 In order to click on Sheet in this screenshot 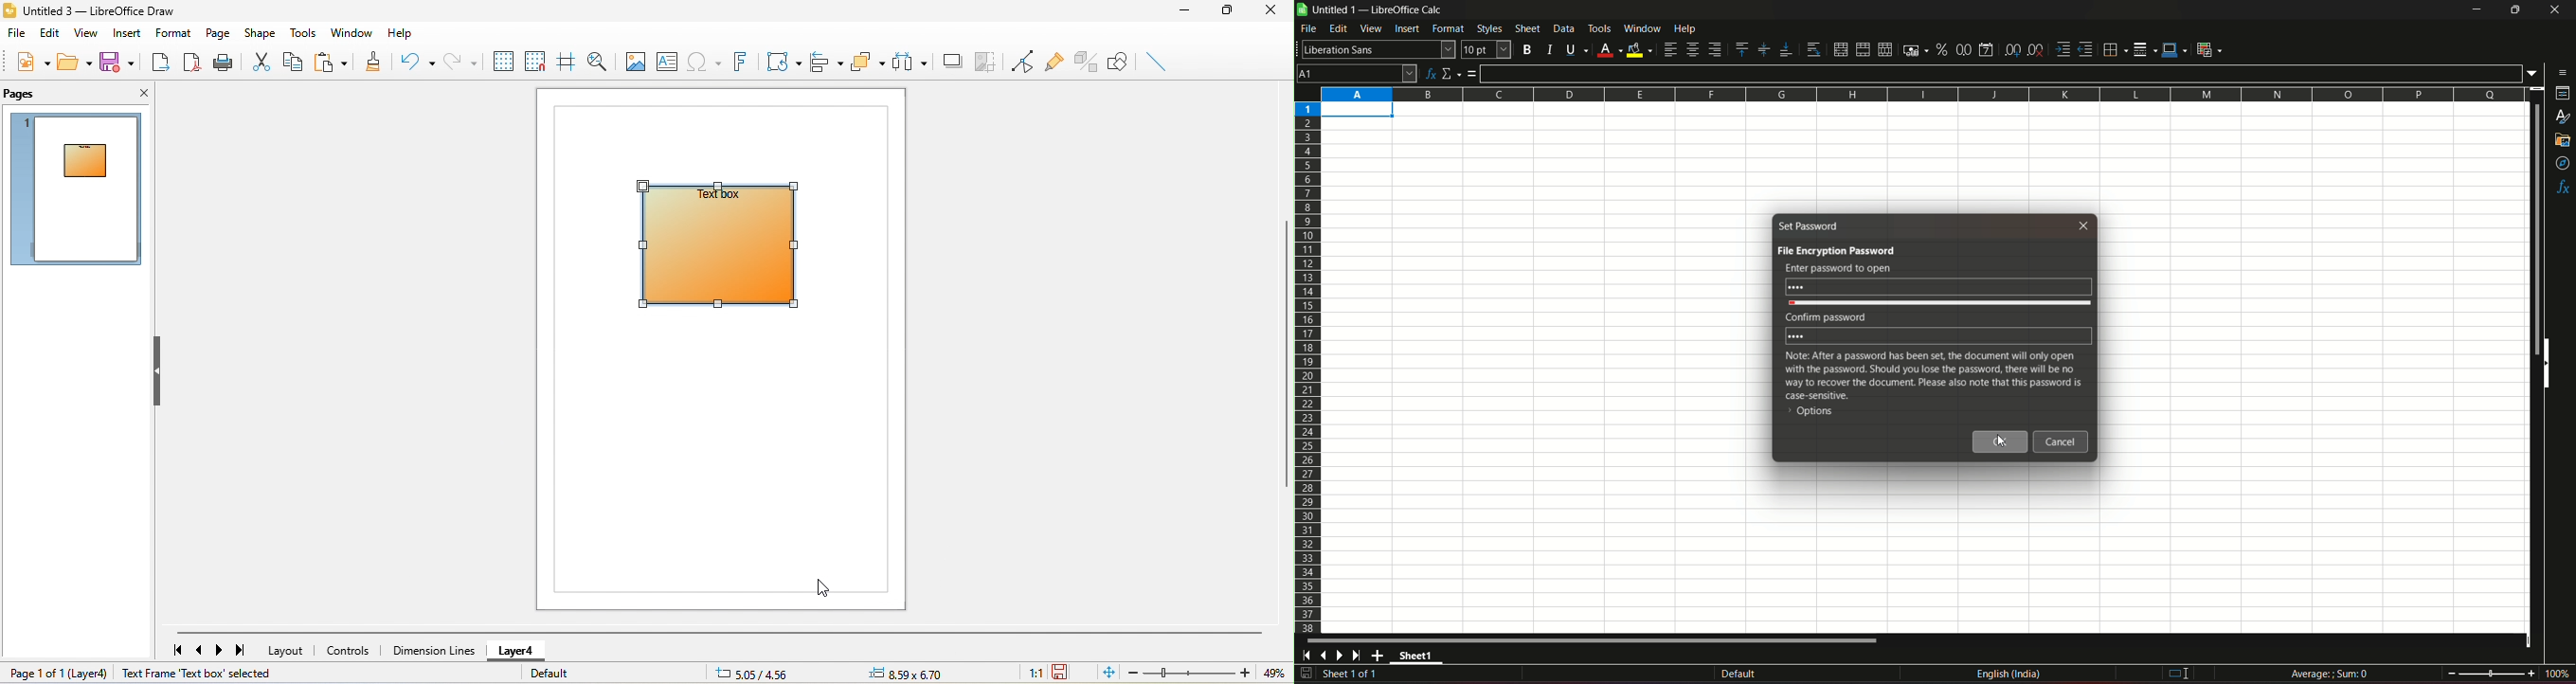, I will do `click(1527, 29)`.